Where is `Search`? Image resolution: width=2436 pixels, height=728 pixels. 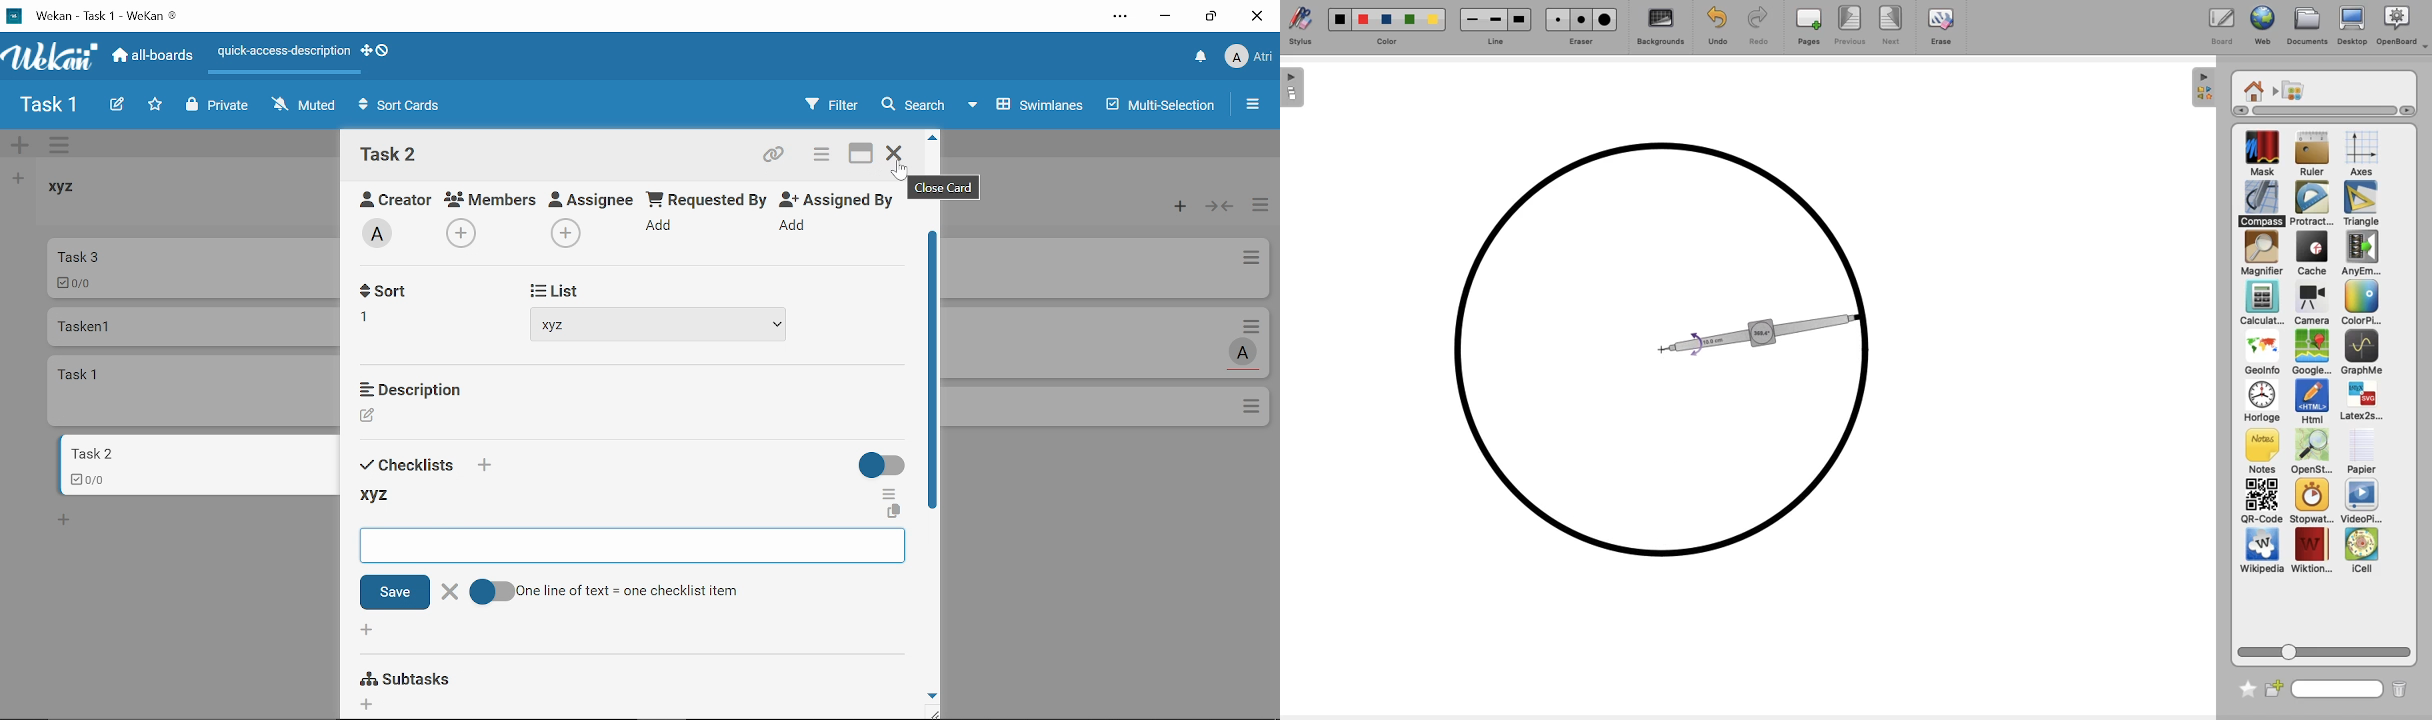 Search is located at coordinates (912, 105).